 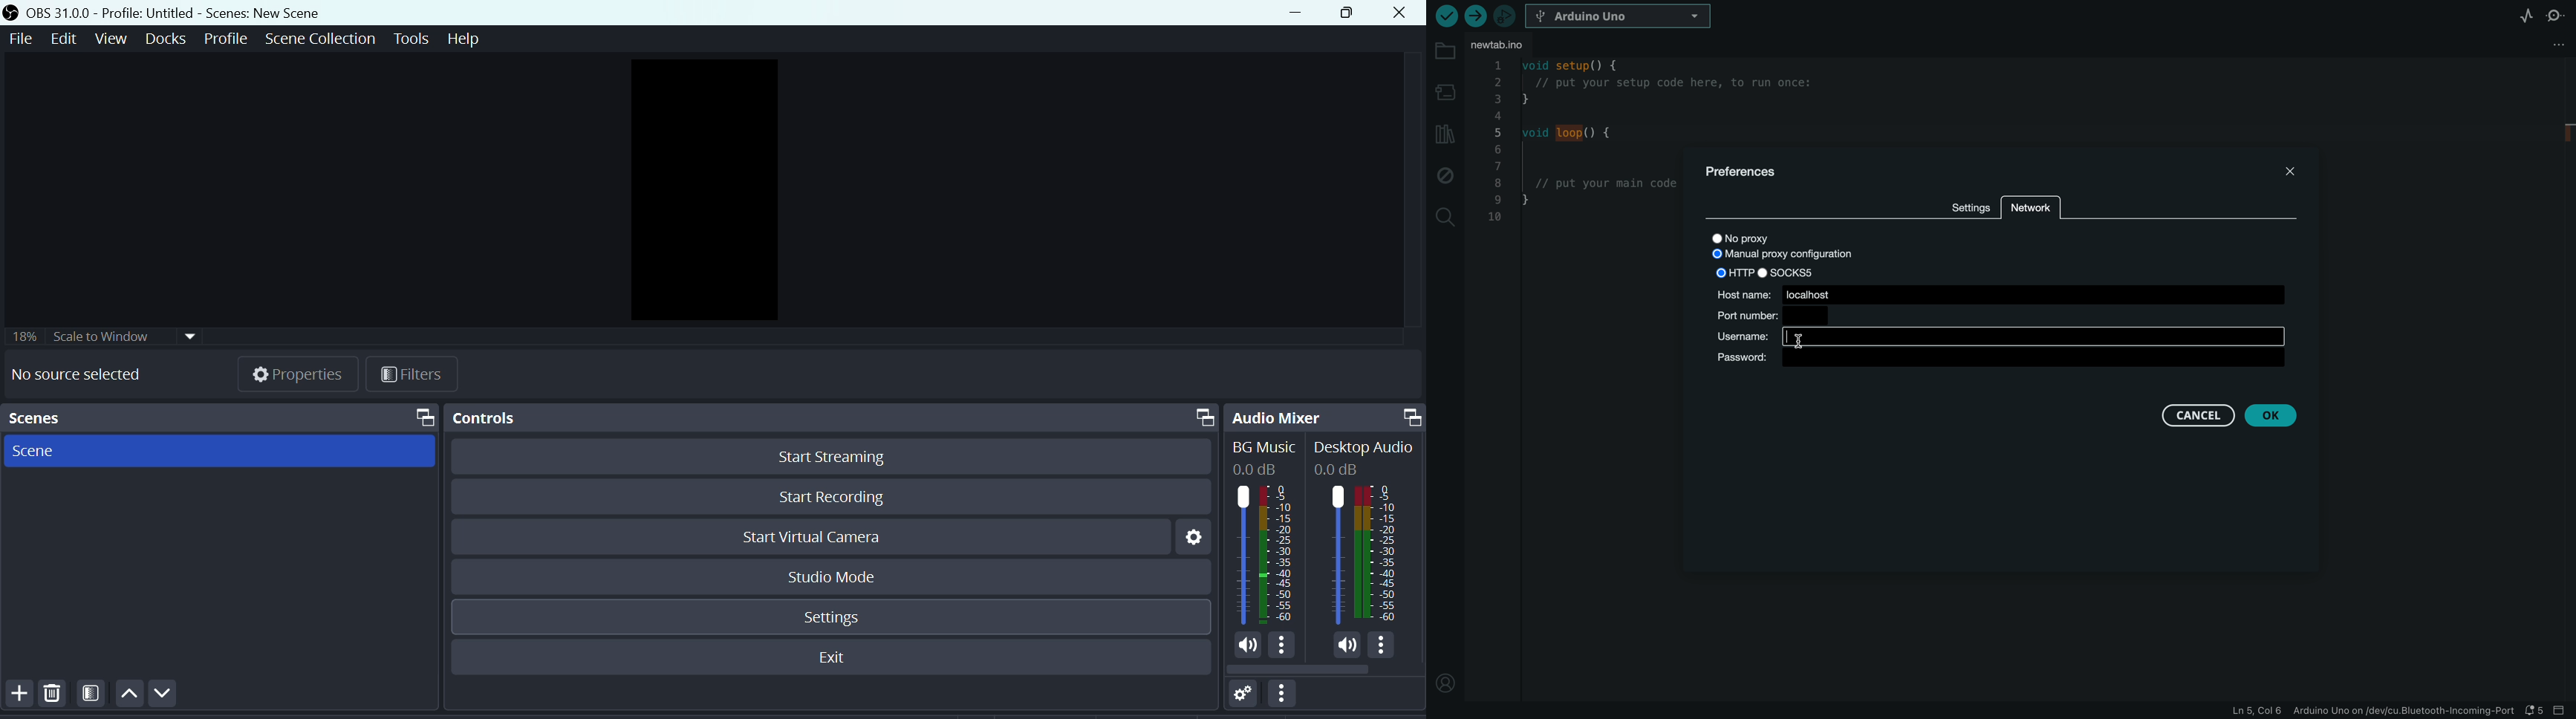 I want to click on minimise, so click(x=1304, y=14).